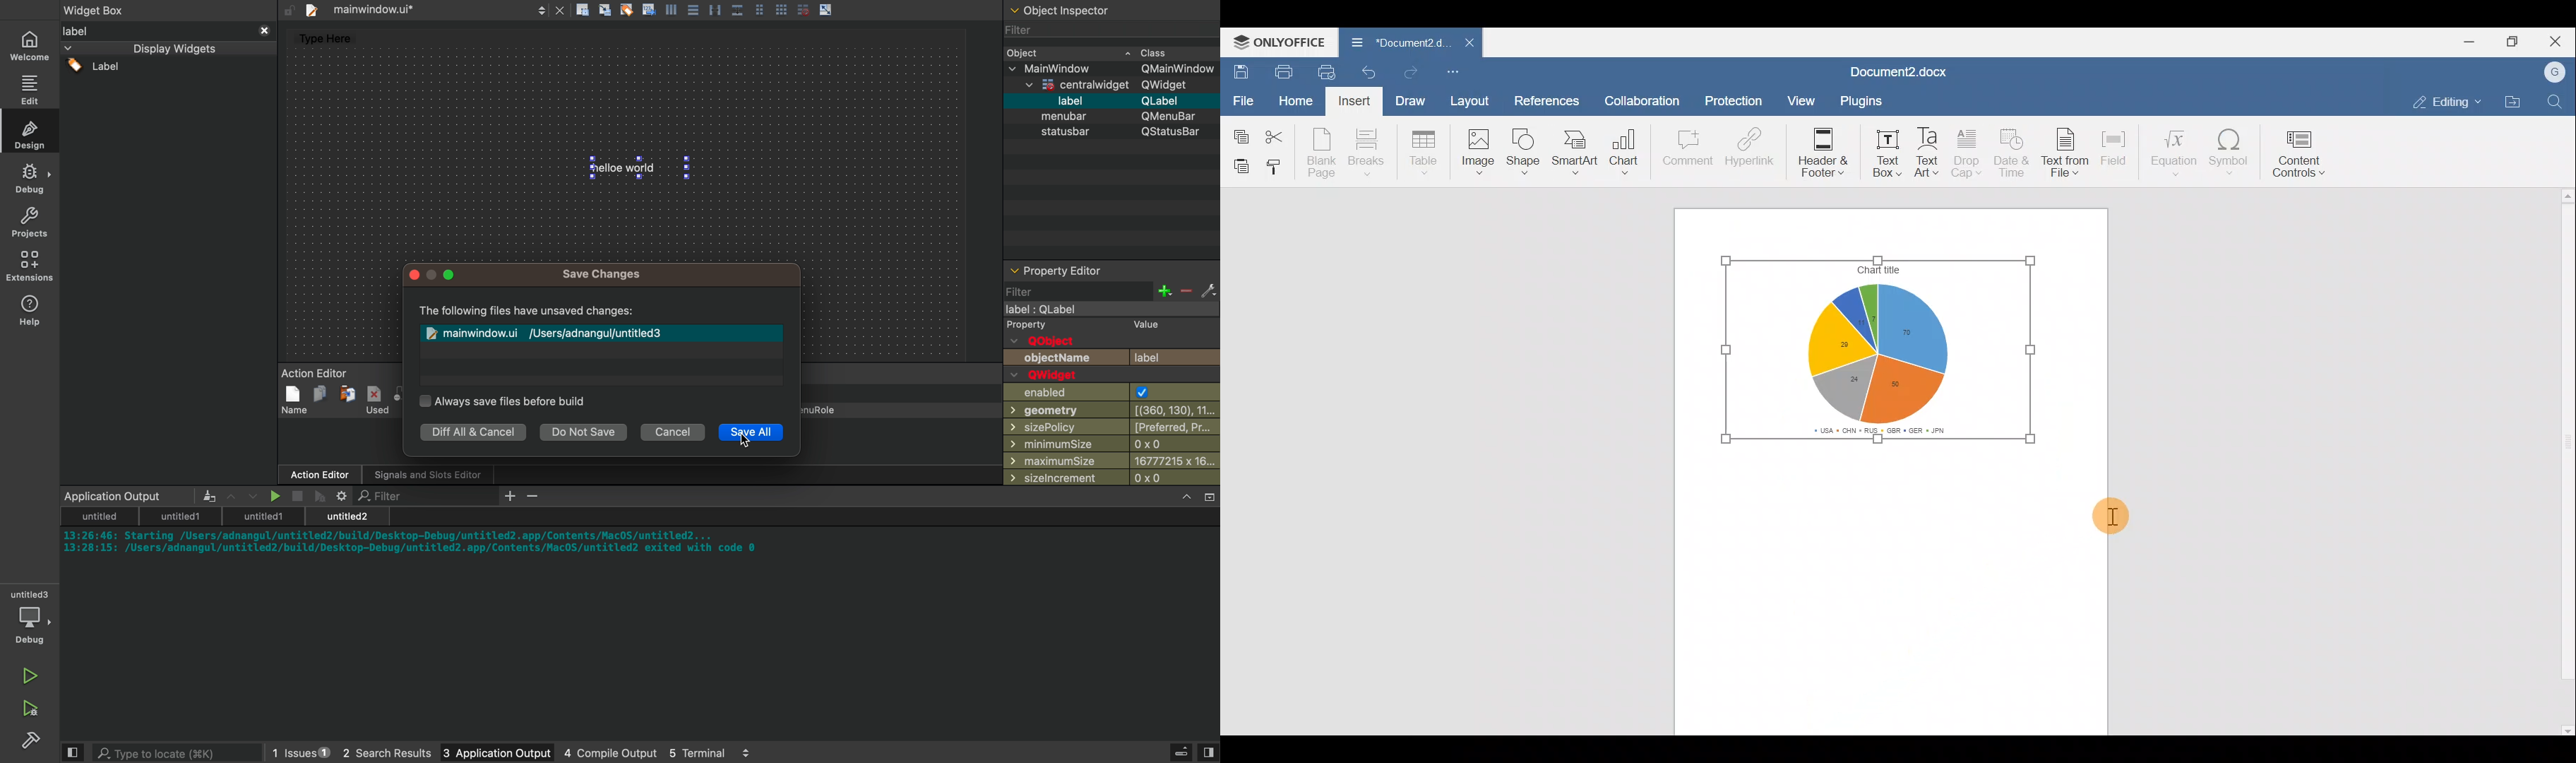 This screenshot has width=2576, height=784. What do you see at coordinates (2474, 40) in the screenshot?
I see `Minimize` at bounding box center [2474, 40].